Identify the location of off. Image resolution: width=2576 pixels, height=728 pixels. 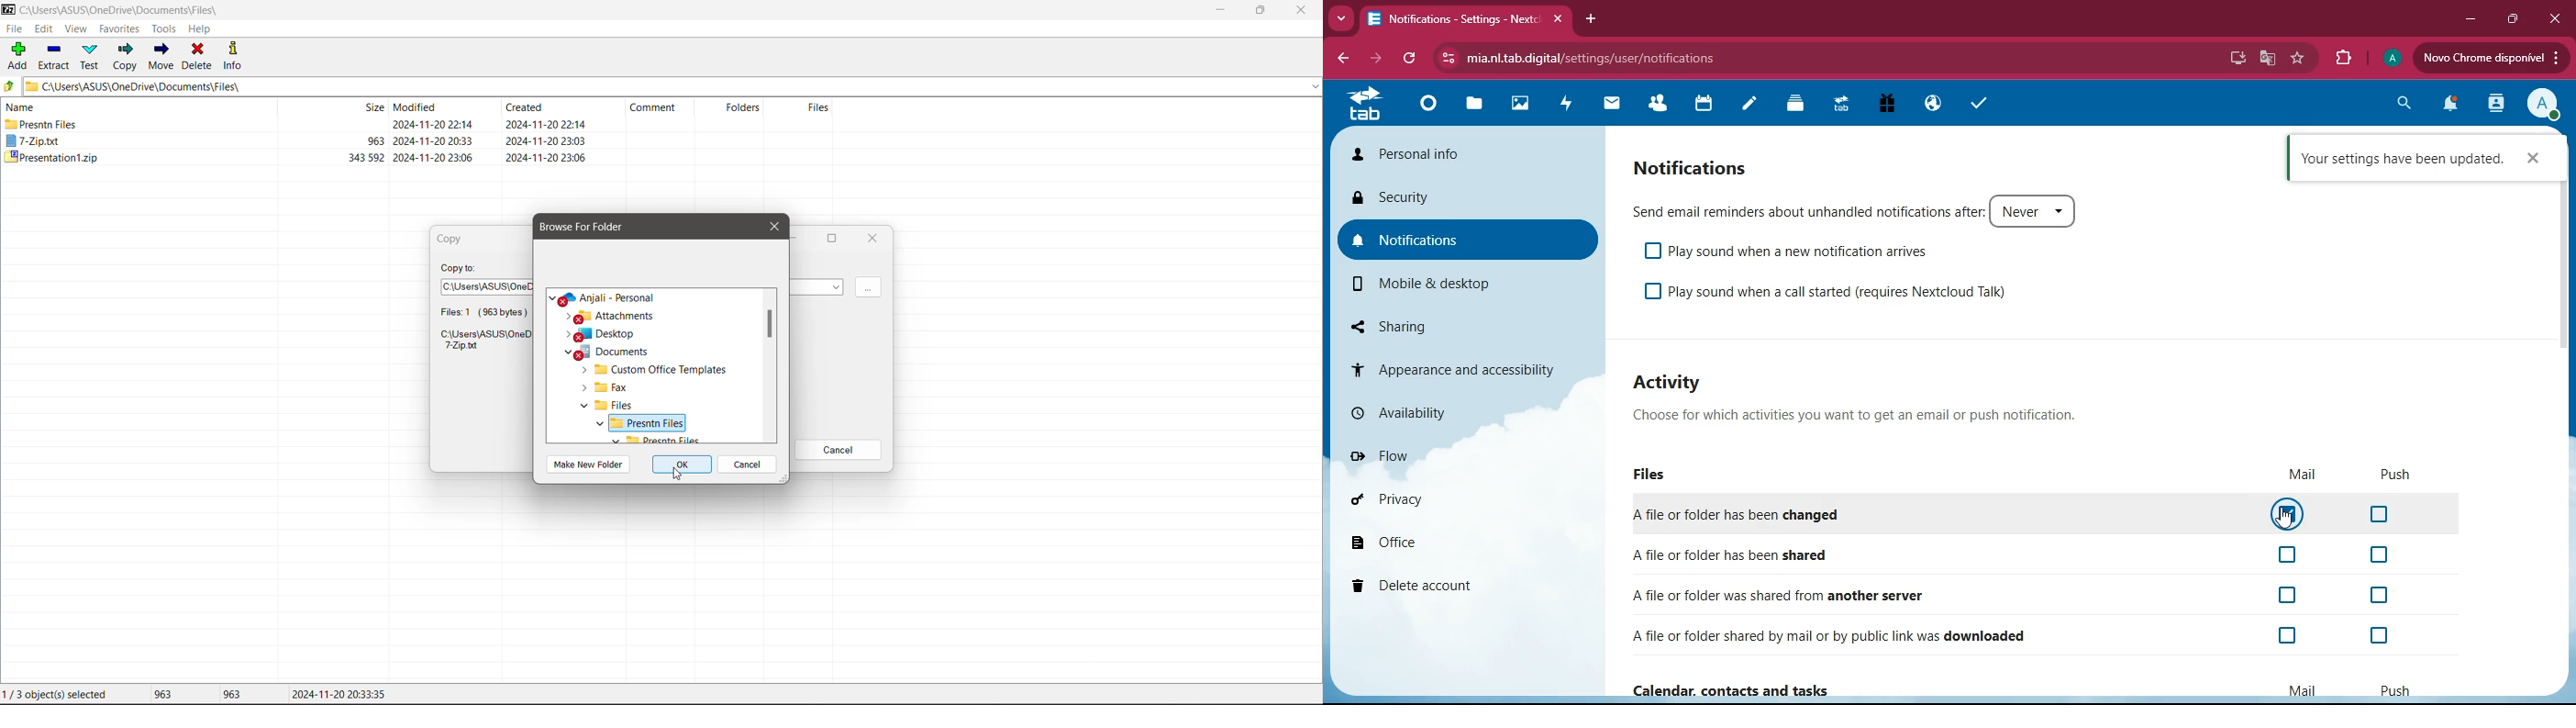
(2291, 597).